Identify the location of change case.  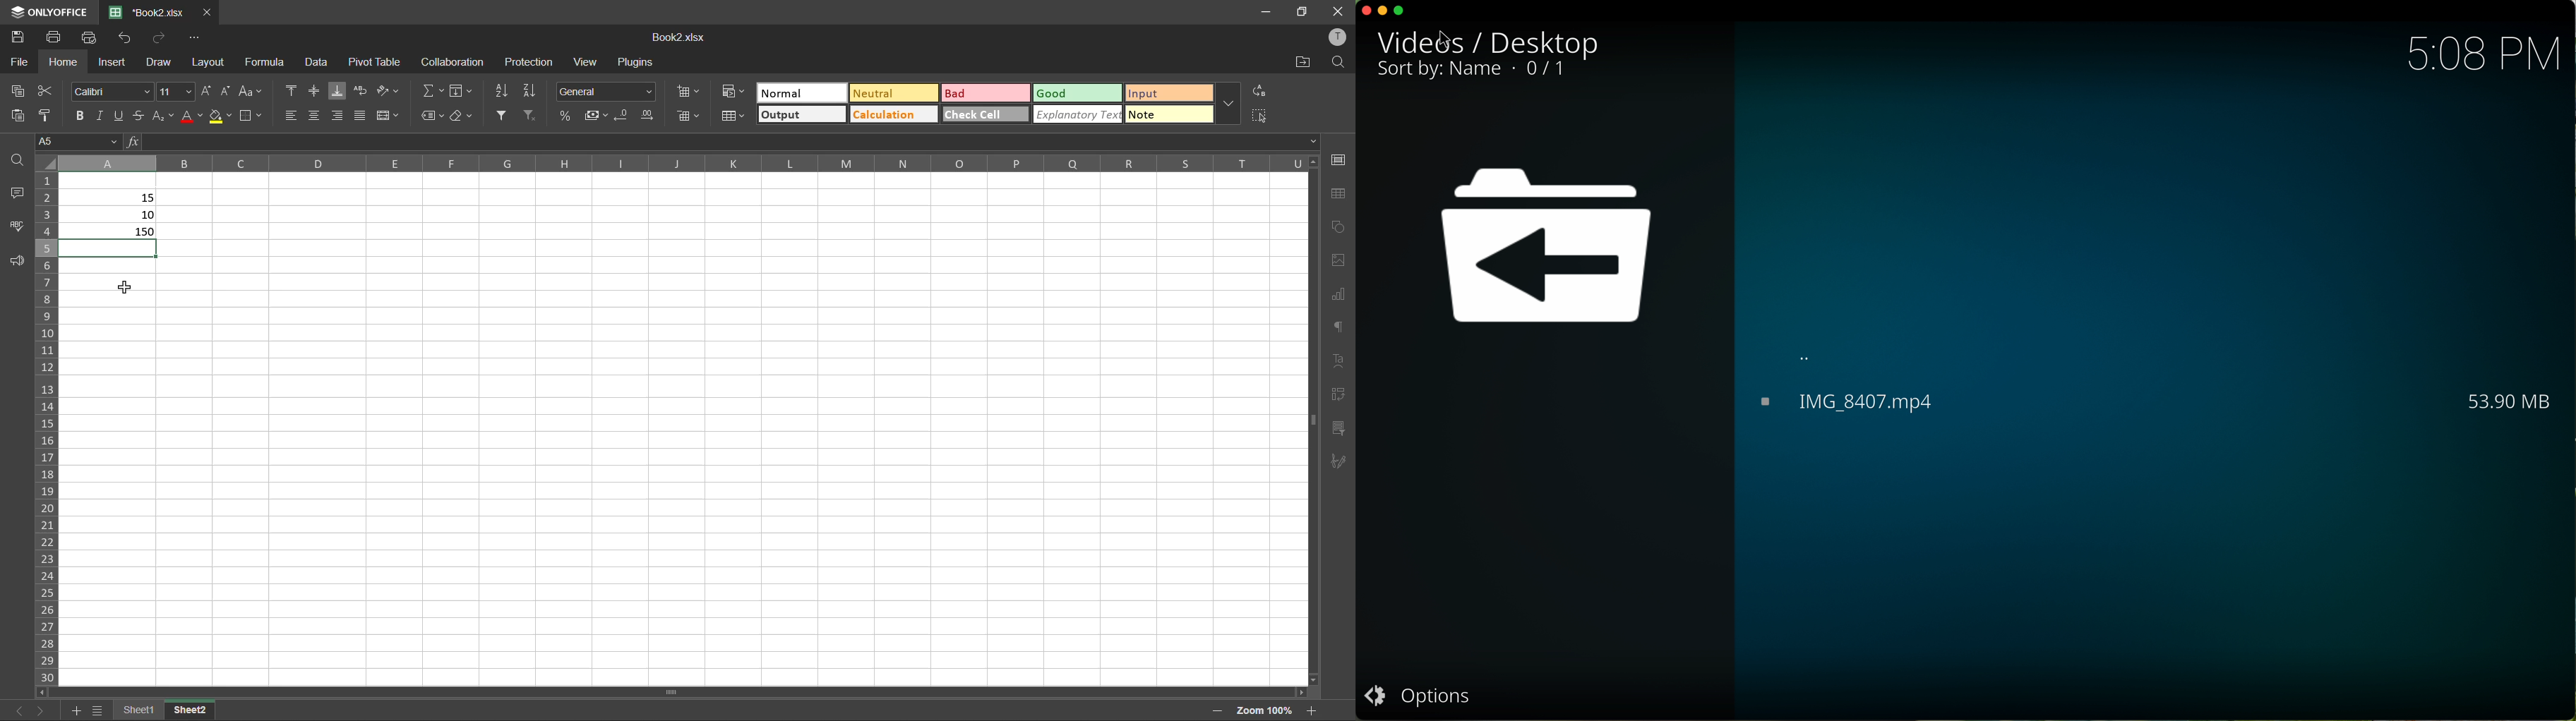
(248, 90).